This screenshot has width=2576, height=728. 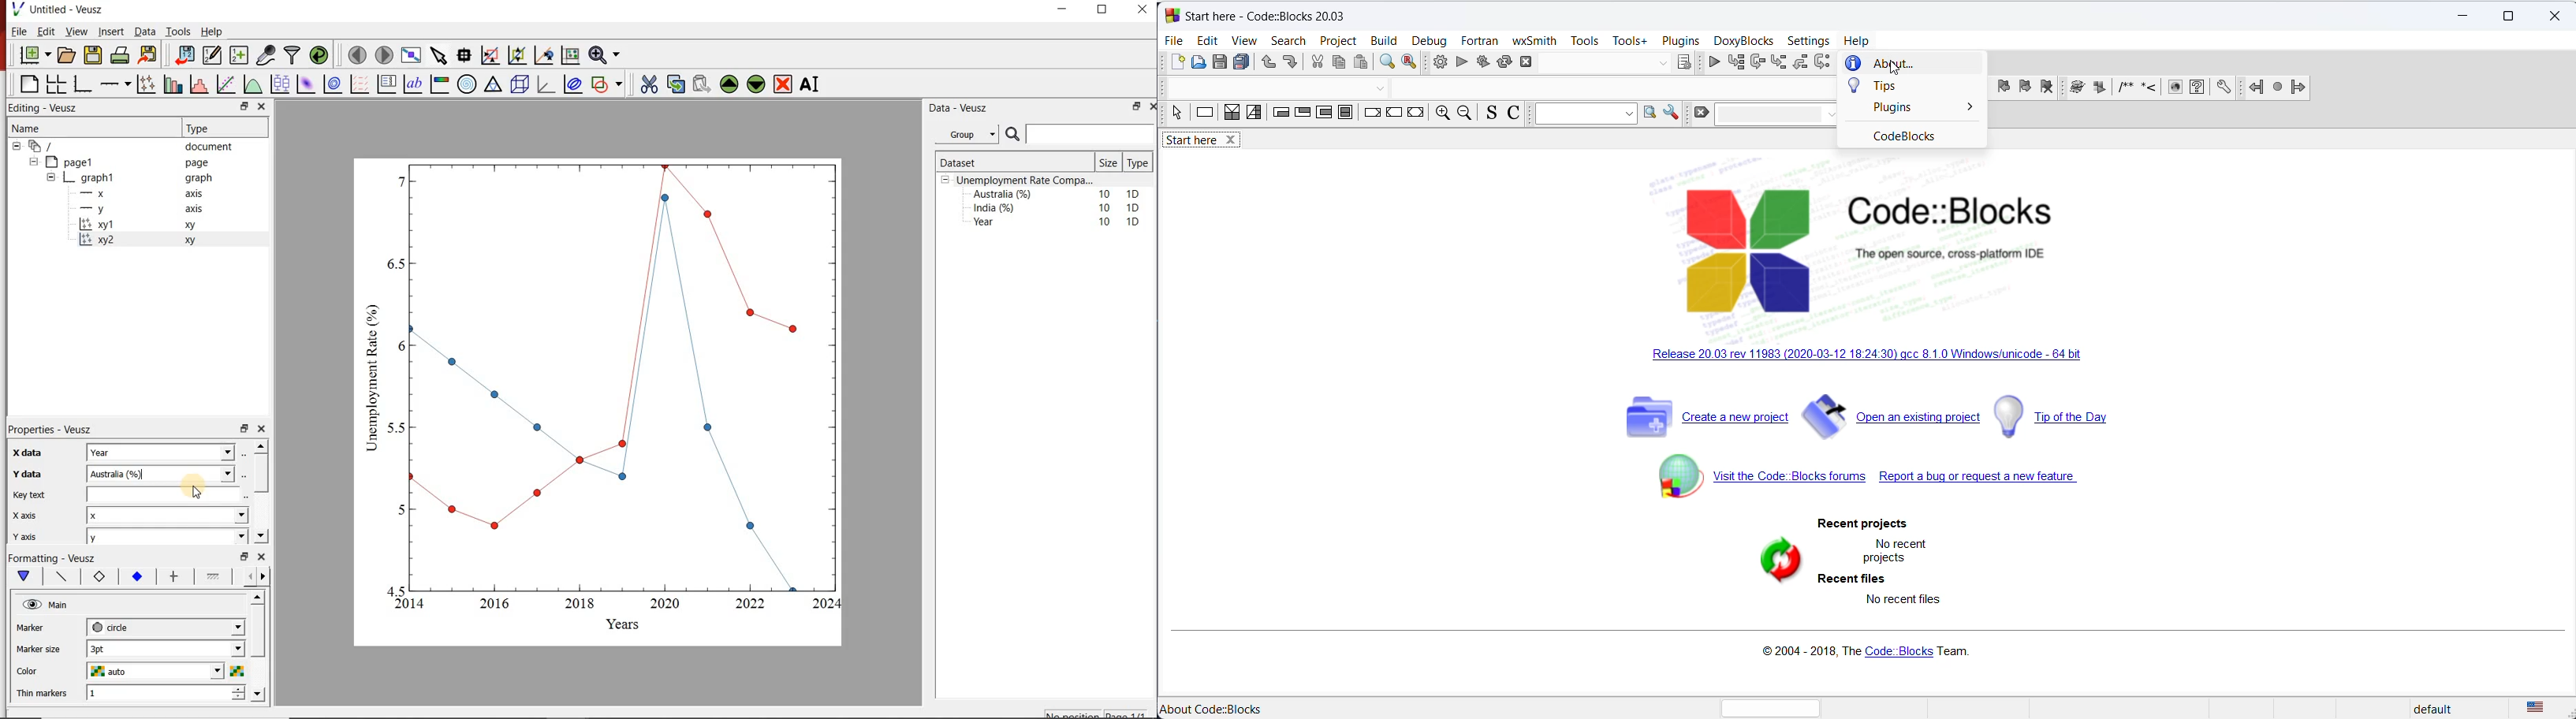 What do you see at coordinates (280, 83) in the screenshot?
I see `plot box plots` at bounding box center [280, 83].